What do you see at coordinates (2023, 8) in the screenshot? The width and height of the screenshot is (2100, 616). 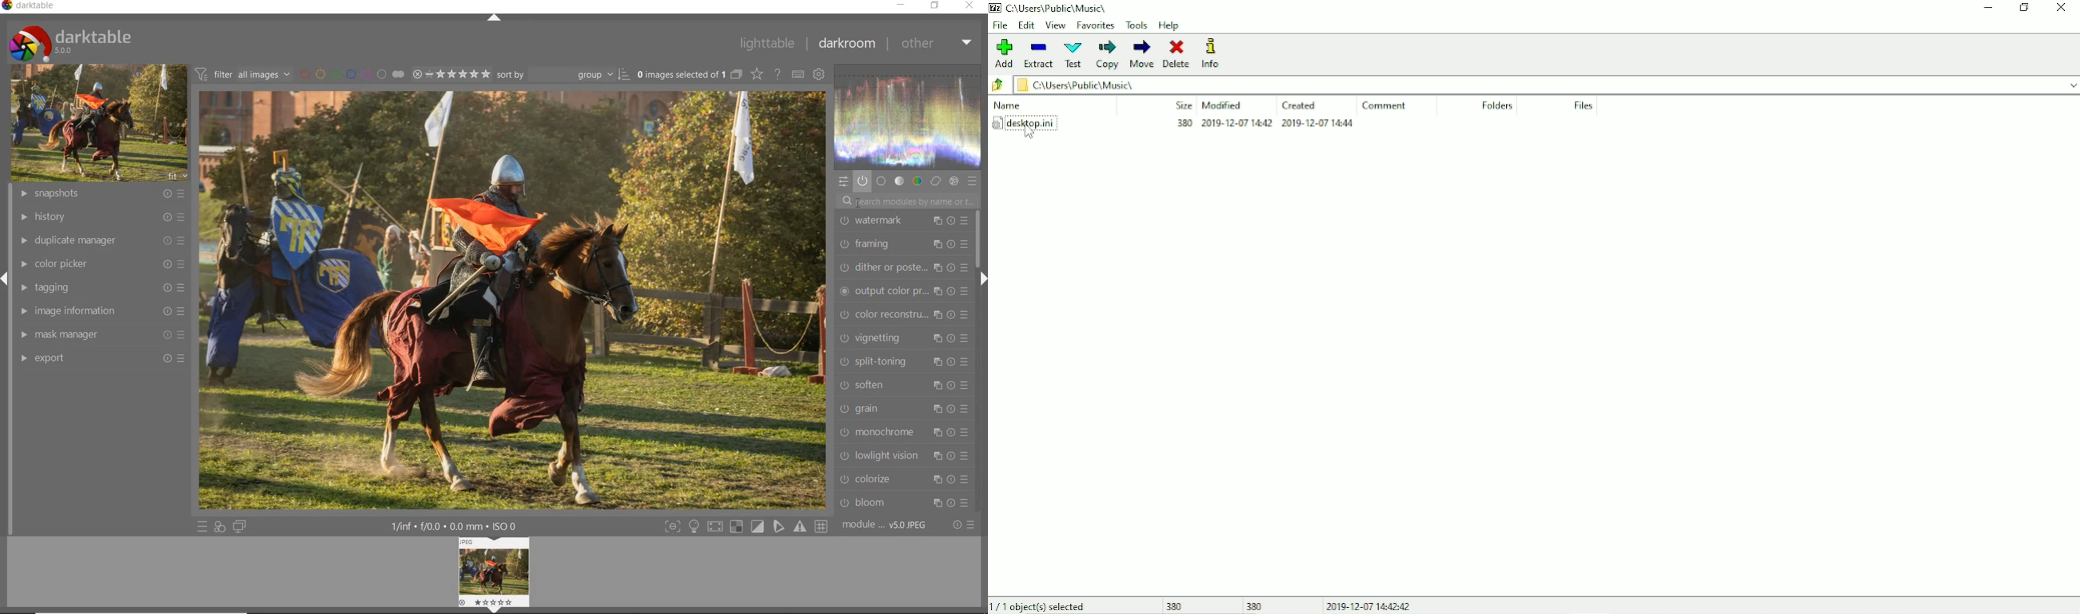 I see `Restore down` at bounding box center [2023, 8].